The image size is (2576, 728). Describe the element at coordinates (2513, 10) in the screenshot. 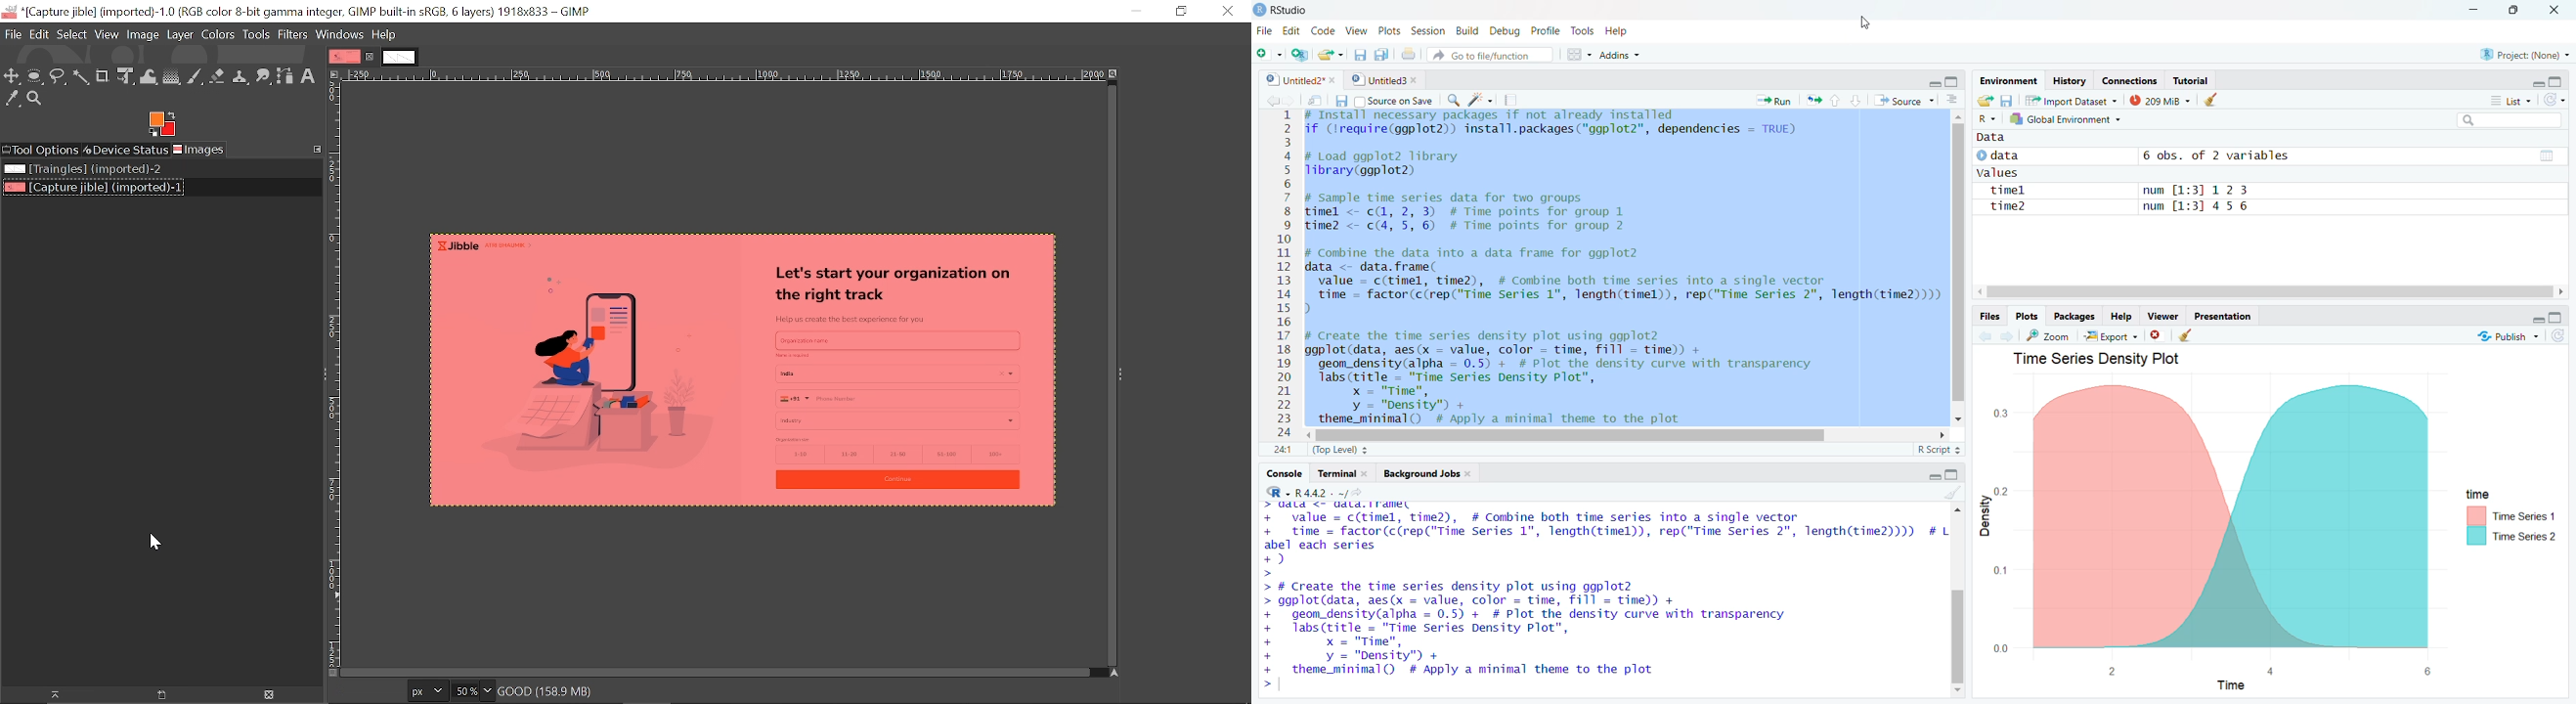

I see `Restore Down` at that location.